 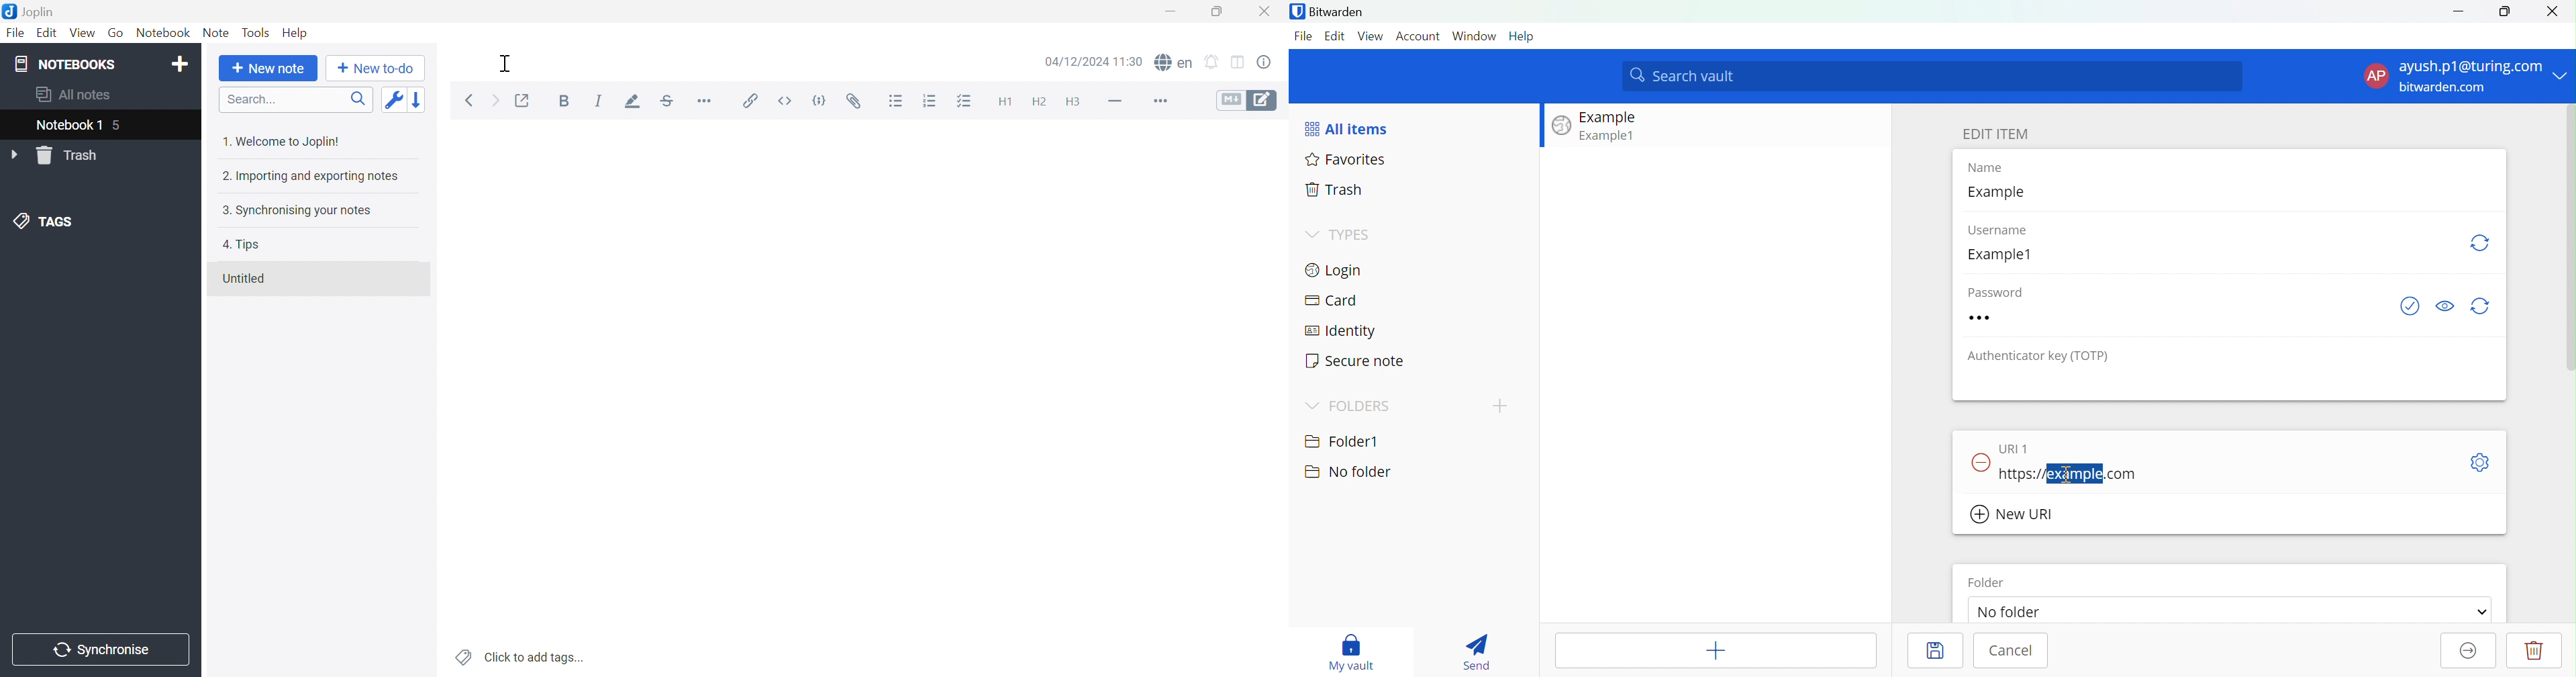 I want to click on FOLDERS, so click(x=1360, y=407).